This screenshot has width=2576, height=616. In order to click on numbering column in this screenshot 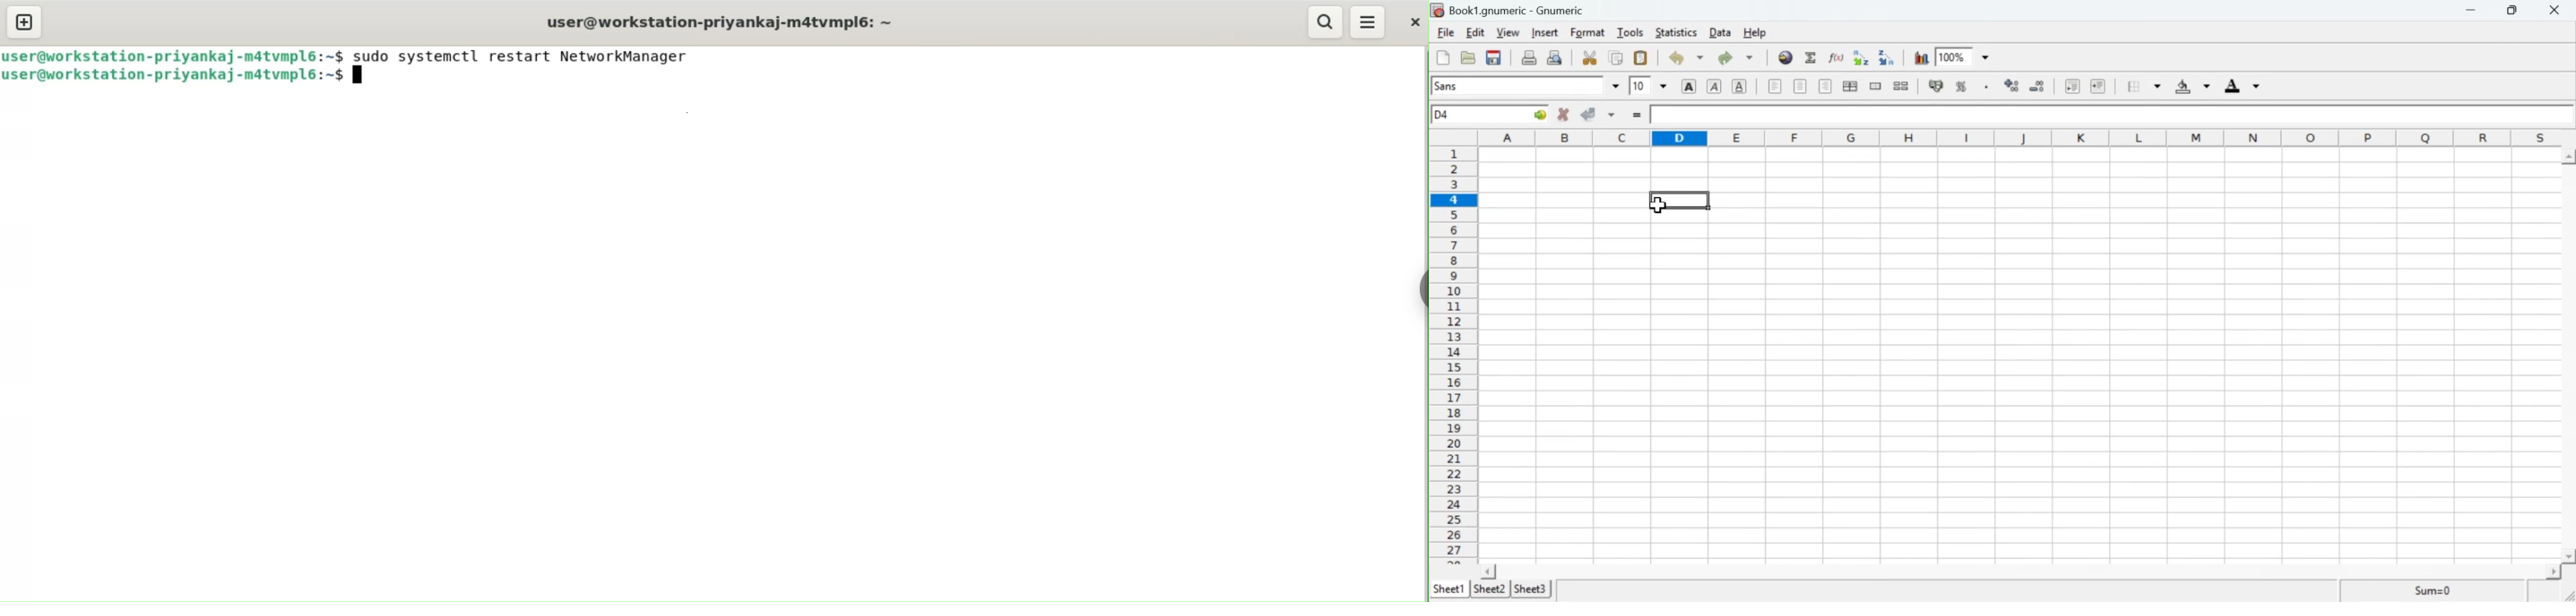, I will do `click(1454, 353)`.